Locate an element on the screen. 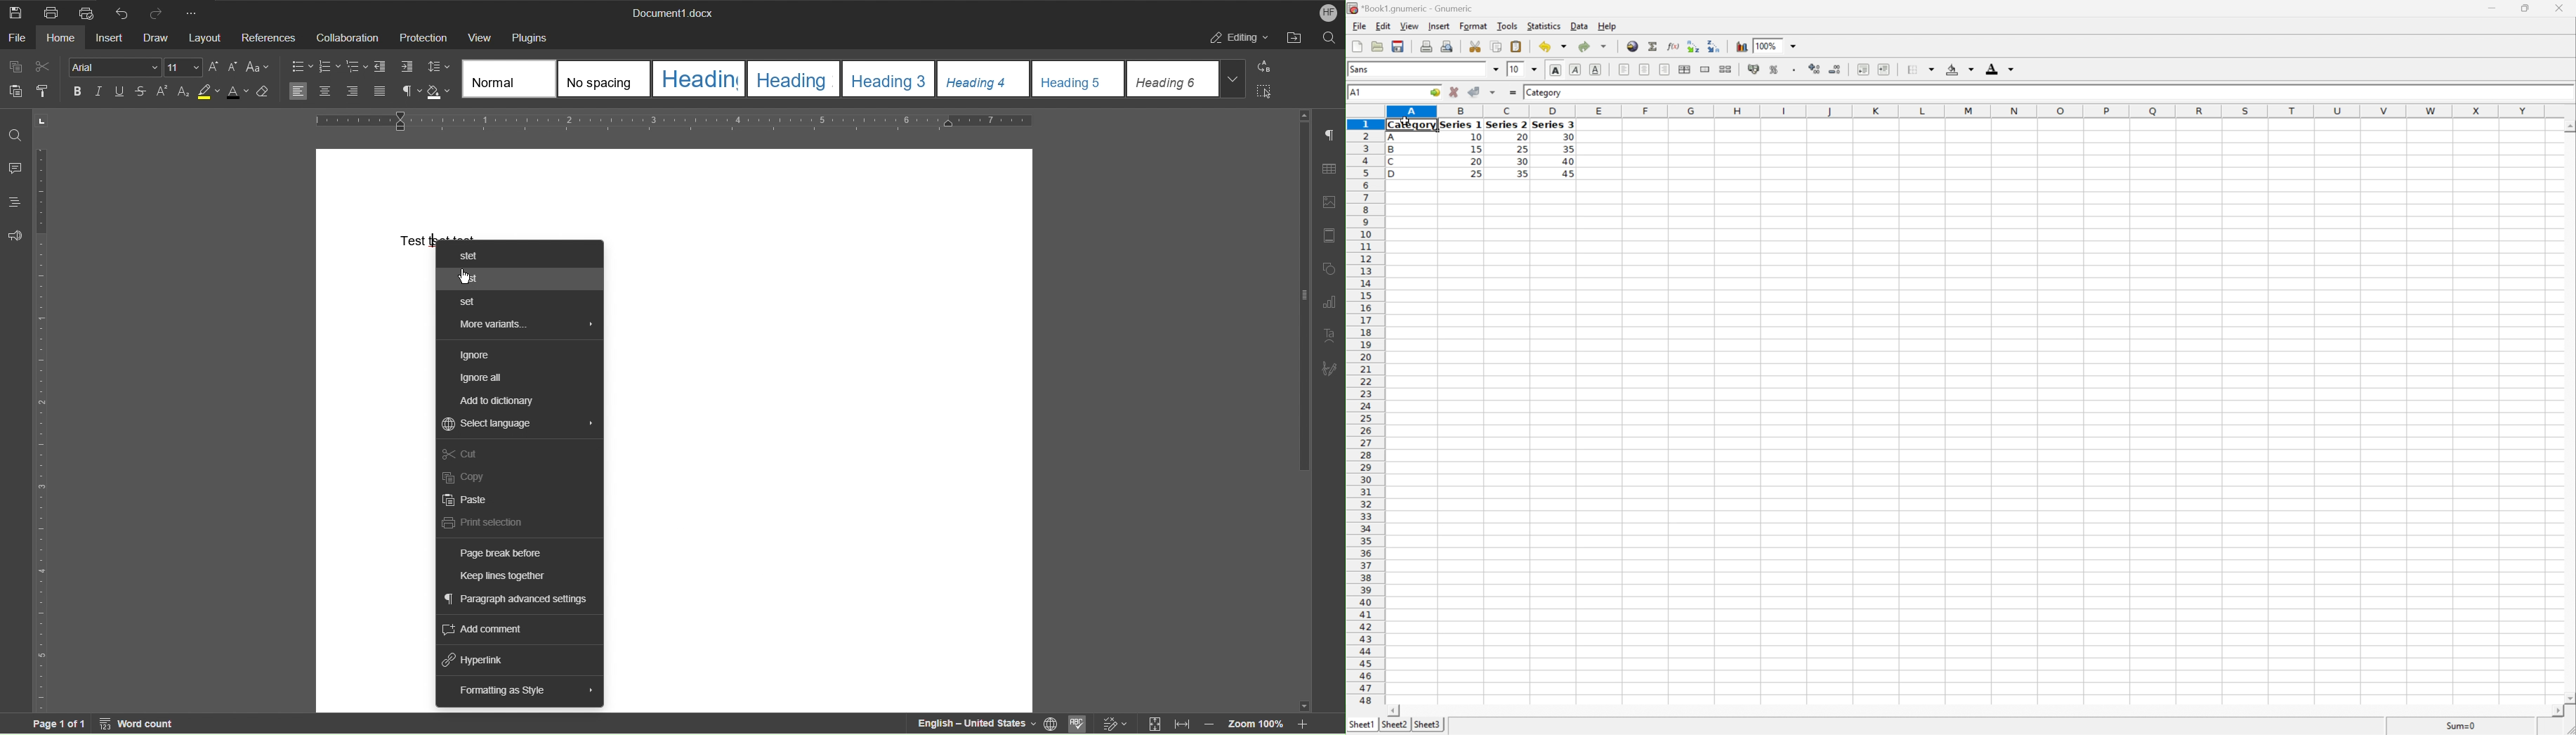  A is located at coordinates (1393, 139).